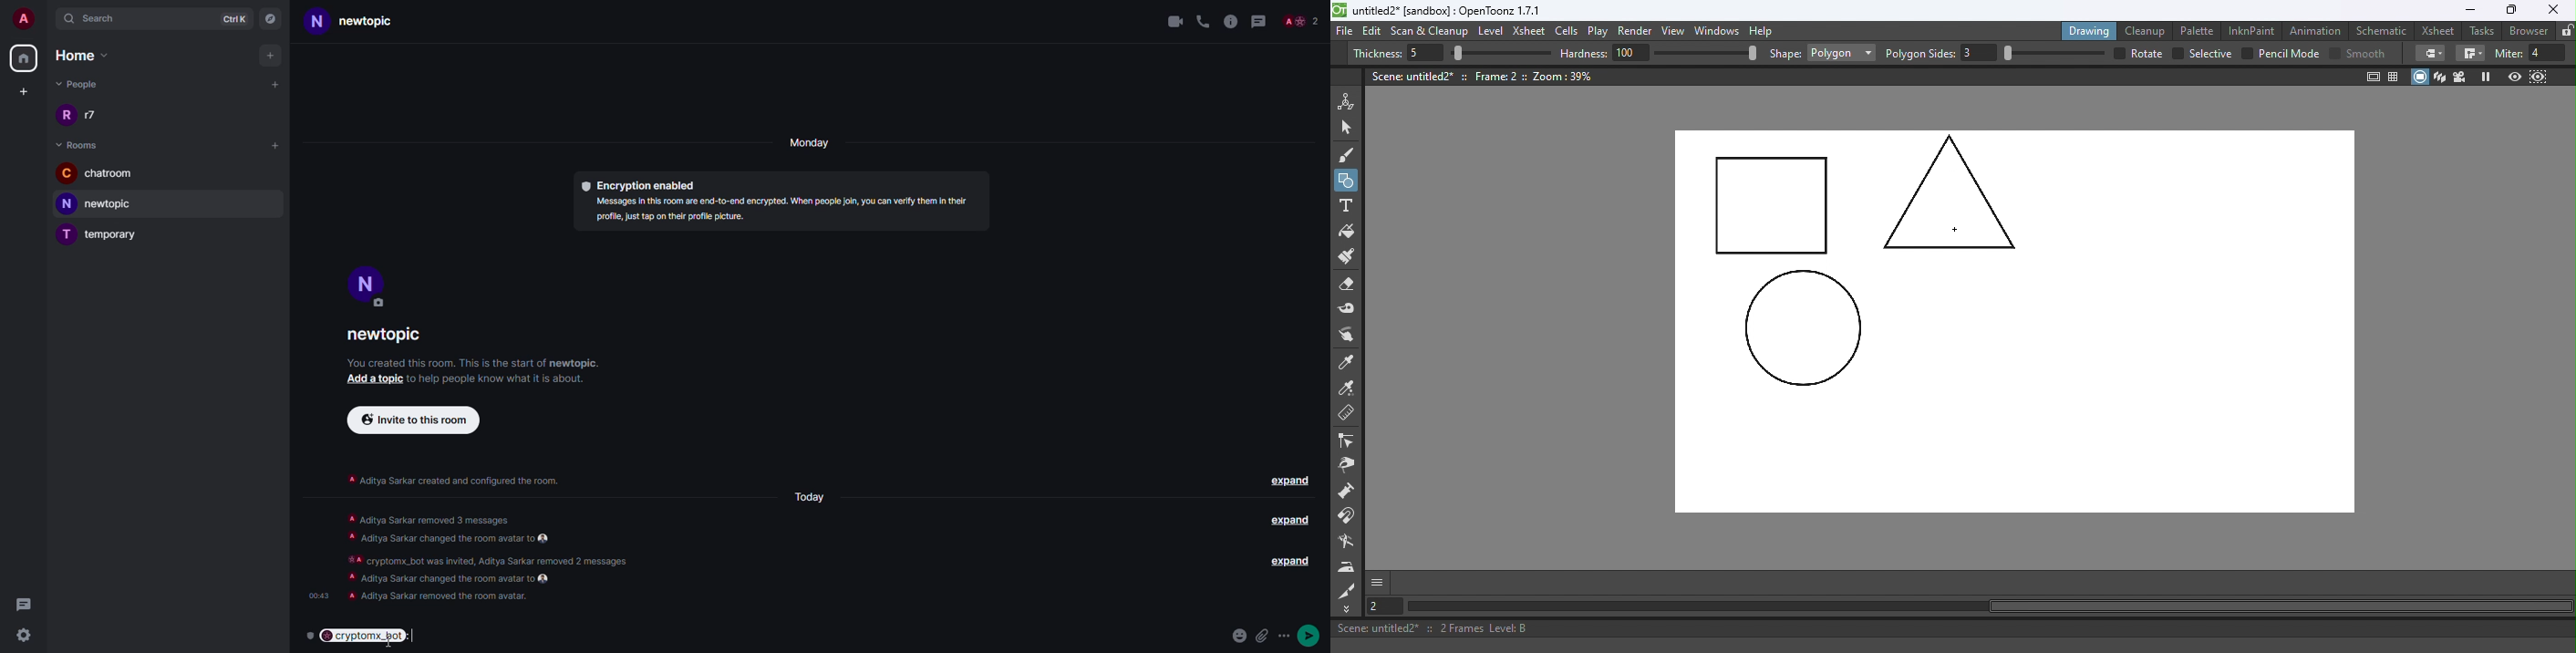 This screenshot has height=672, width=2576. I want to click on Rectangle , so click(1841, 53).